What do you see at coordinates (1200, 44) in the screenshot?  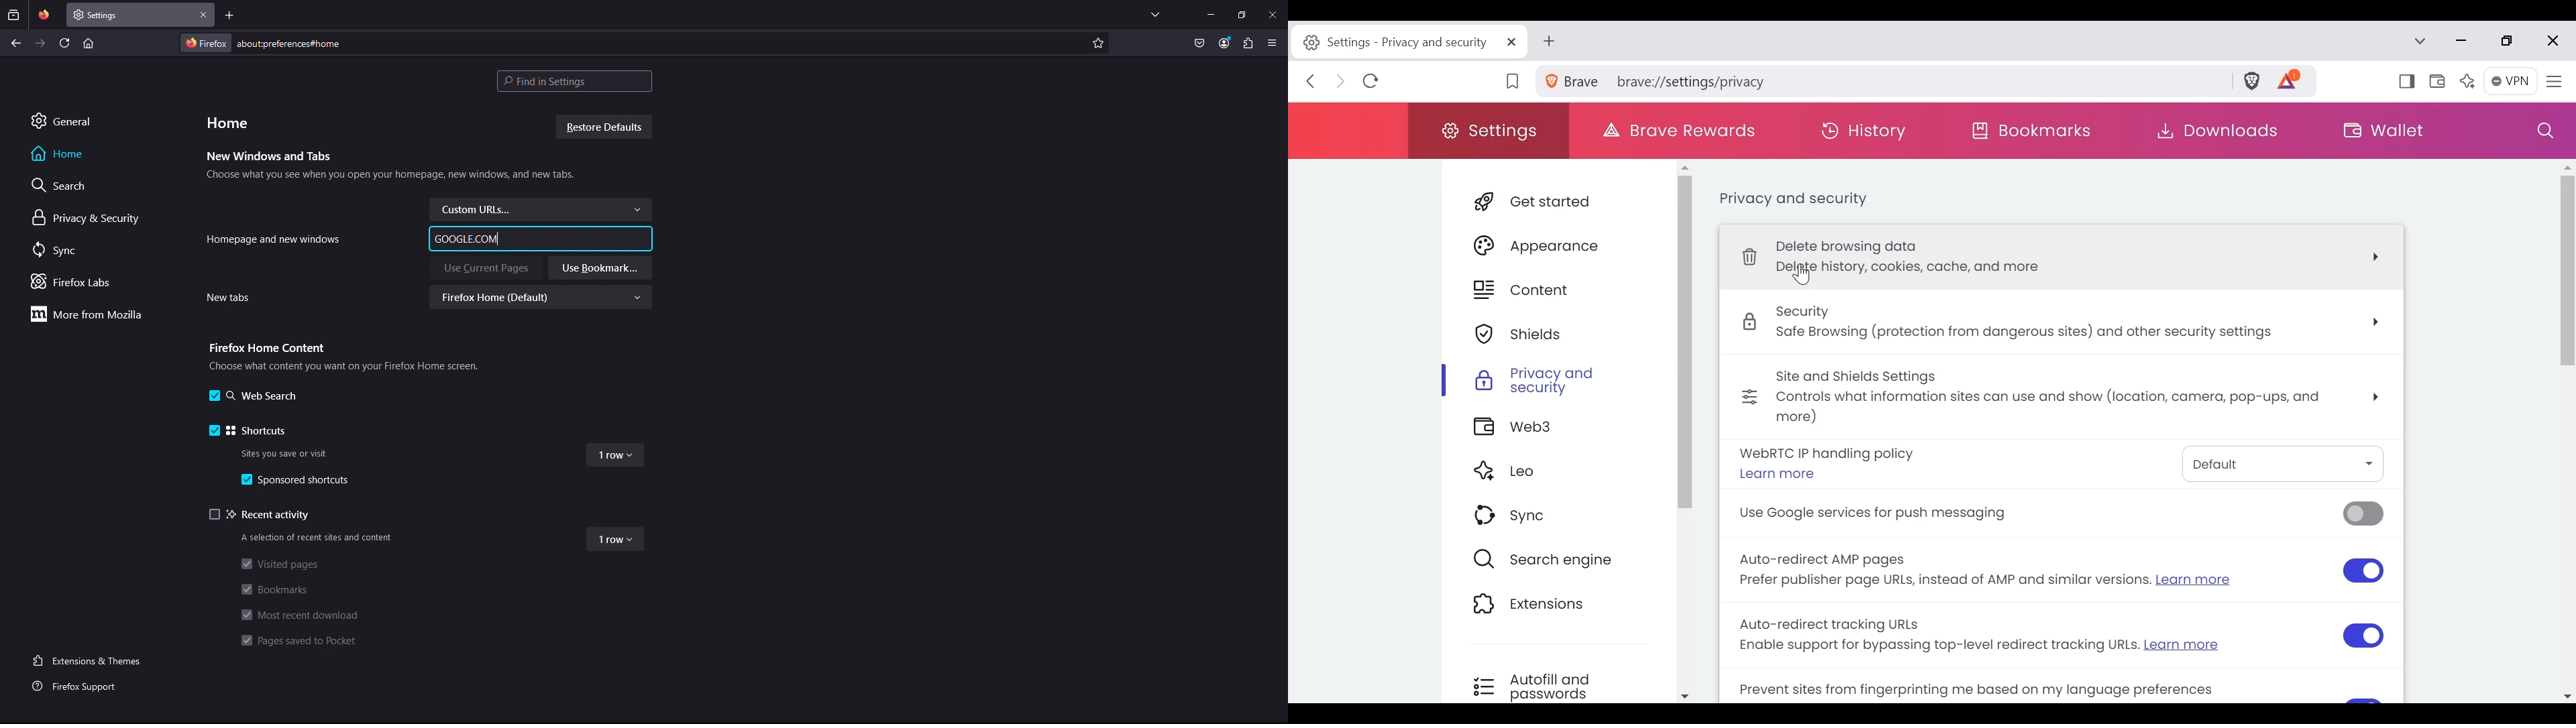 I see `Pocket` at bounding box center [1200, 44].